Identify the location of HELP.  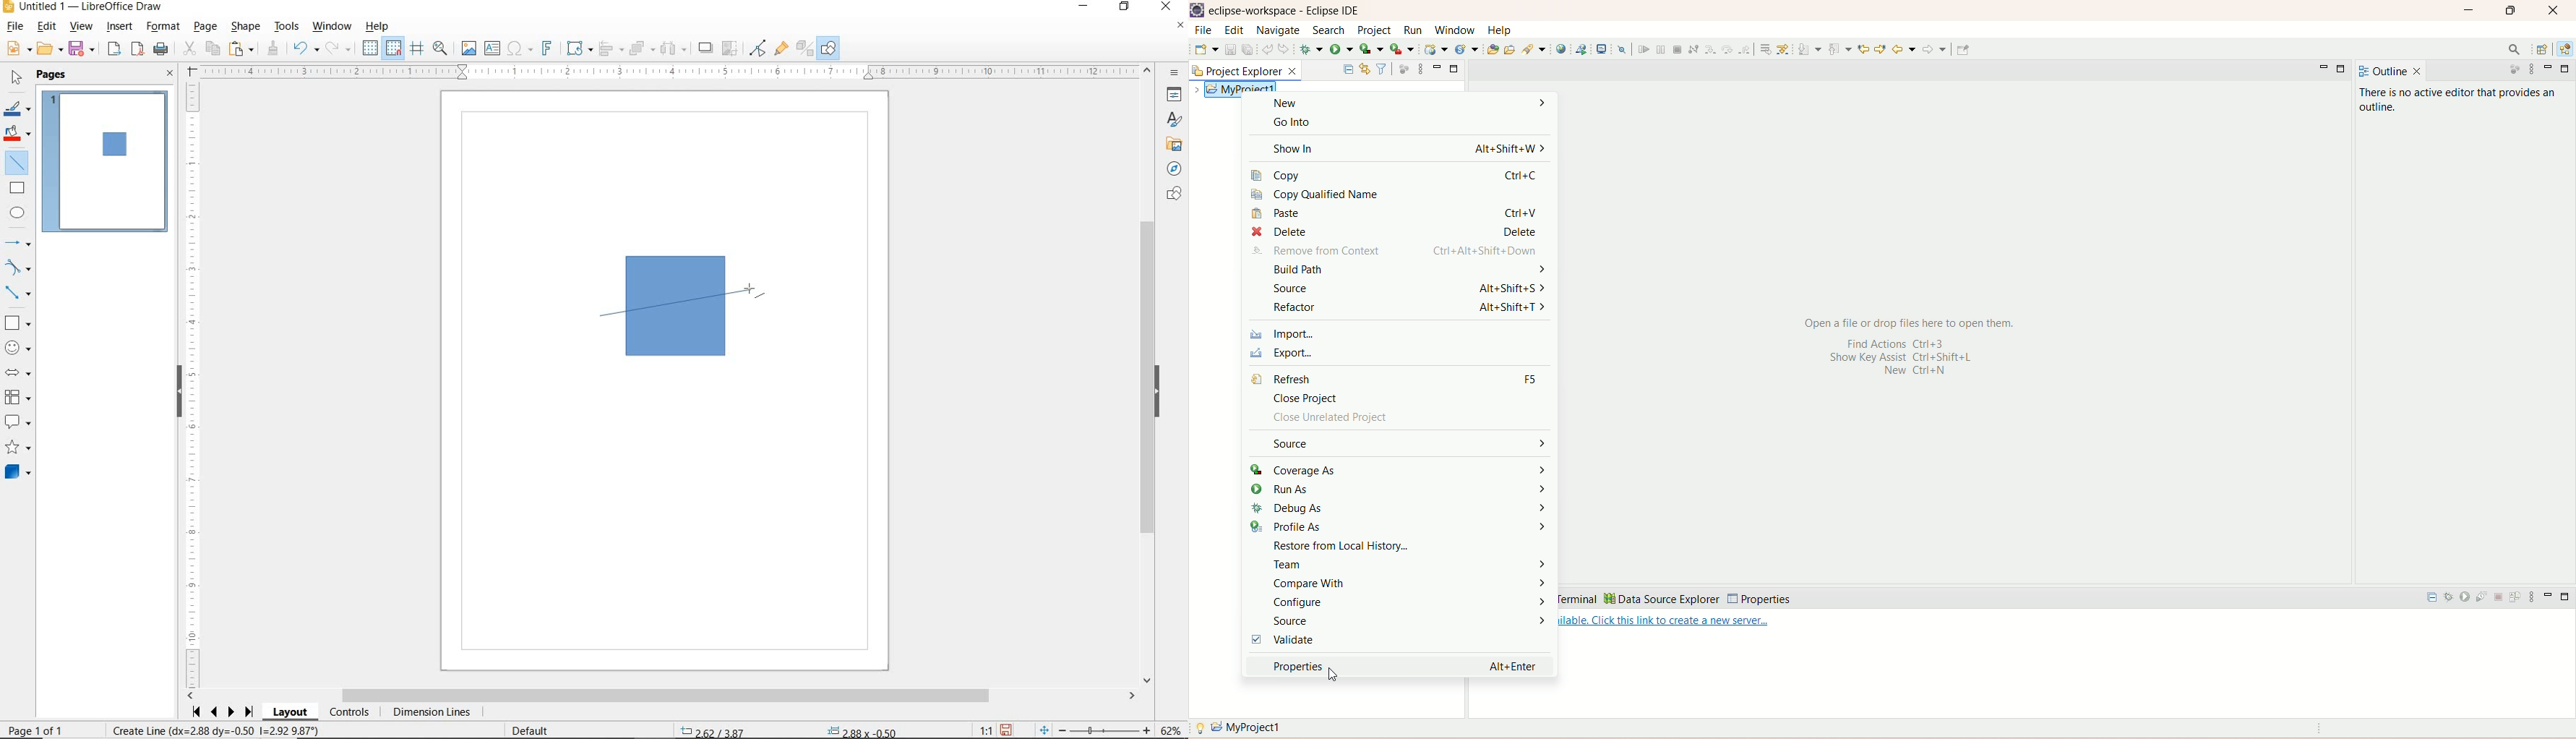
(381, 26).